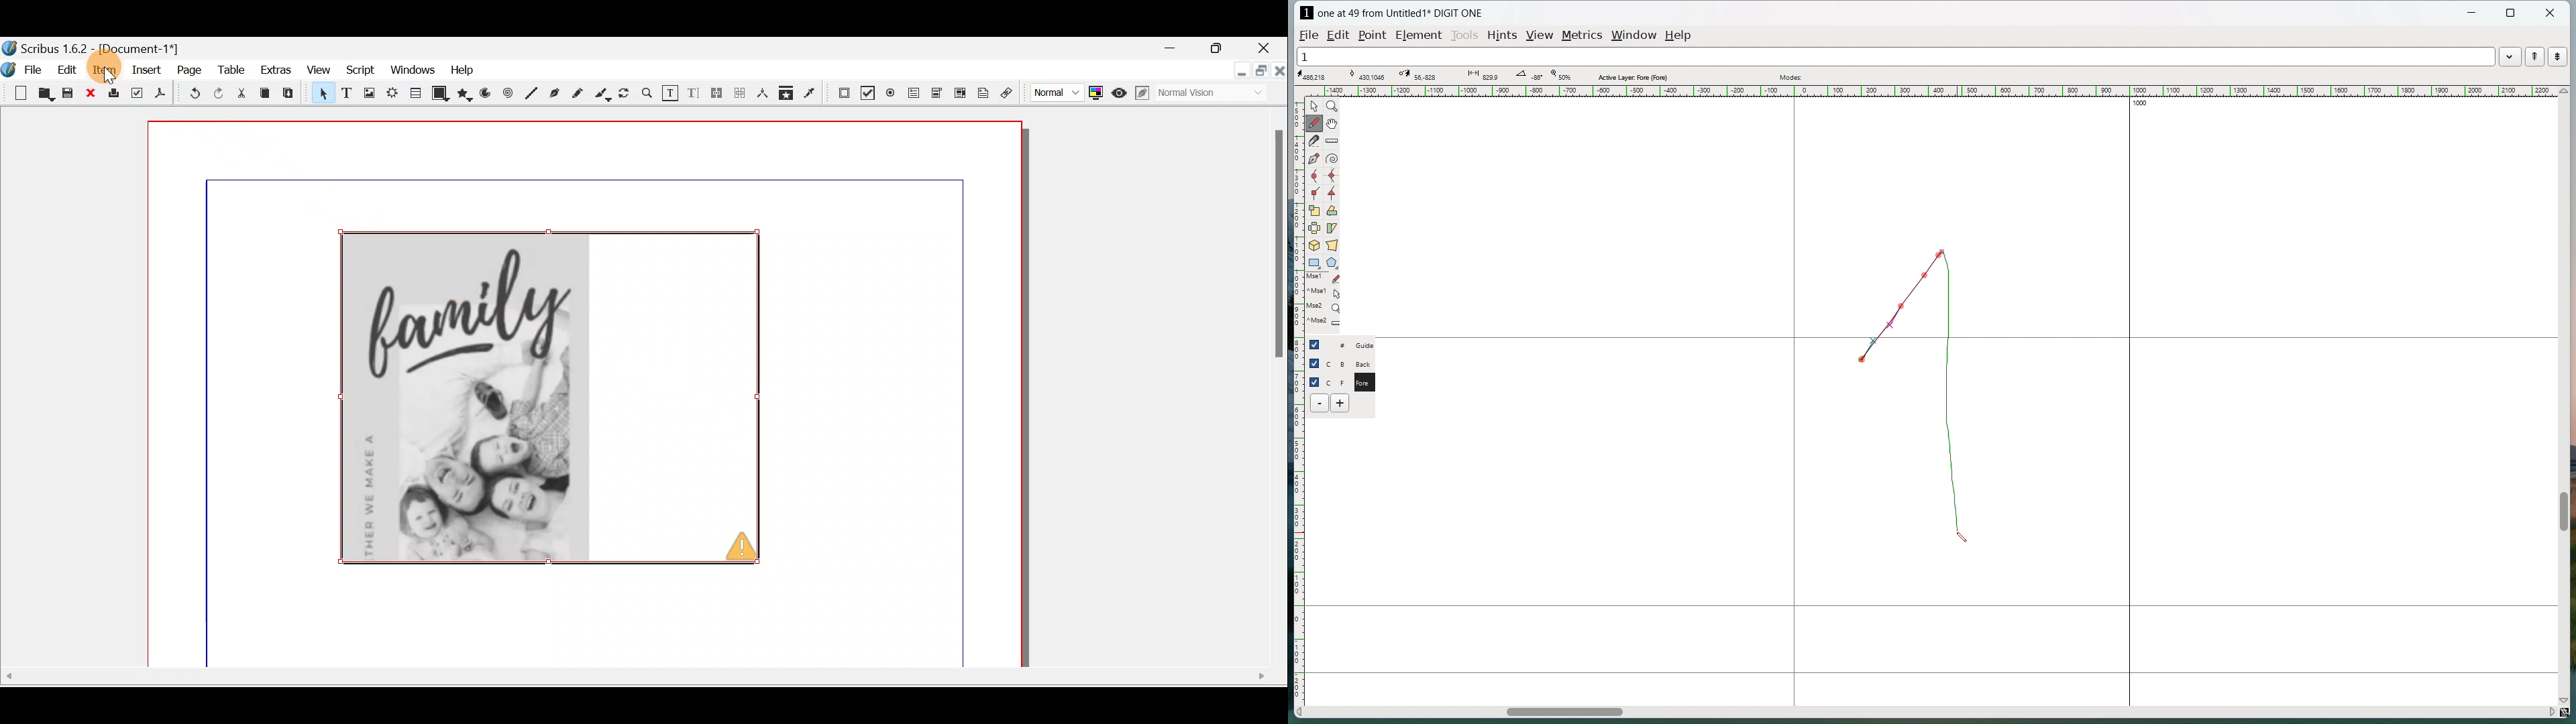 The height and width of the screenshot is (728, 2576). Describe the element at coordinates (1144, 95) in the screenshot. I see `Edit in preview mode` at that location.